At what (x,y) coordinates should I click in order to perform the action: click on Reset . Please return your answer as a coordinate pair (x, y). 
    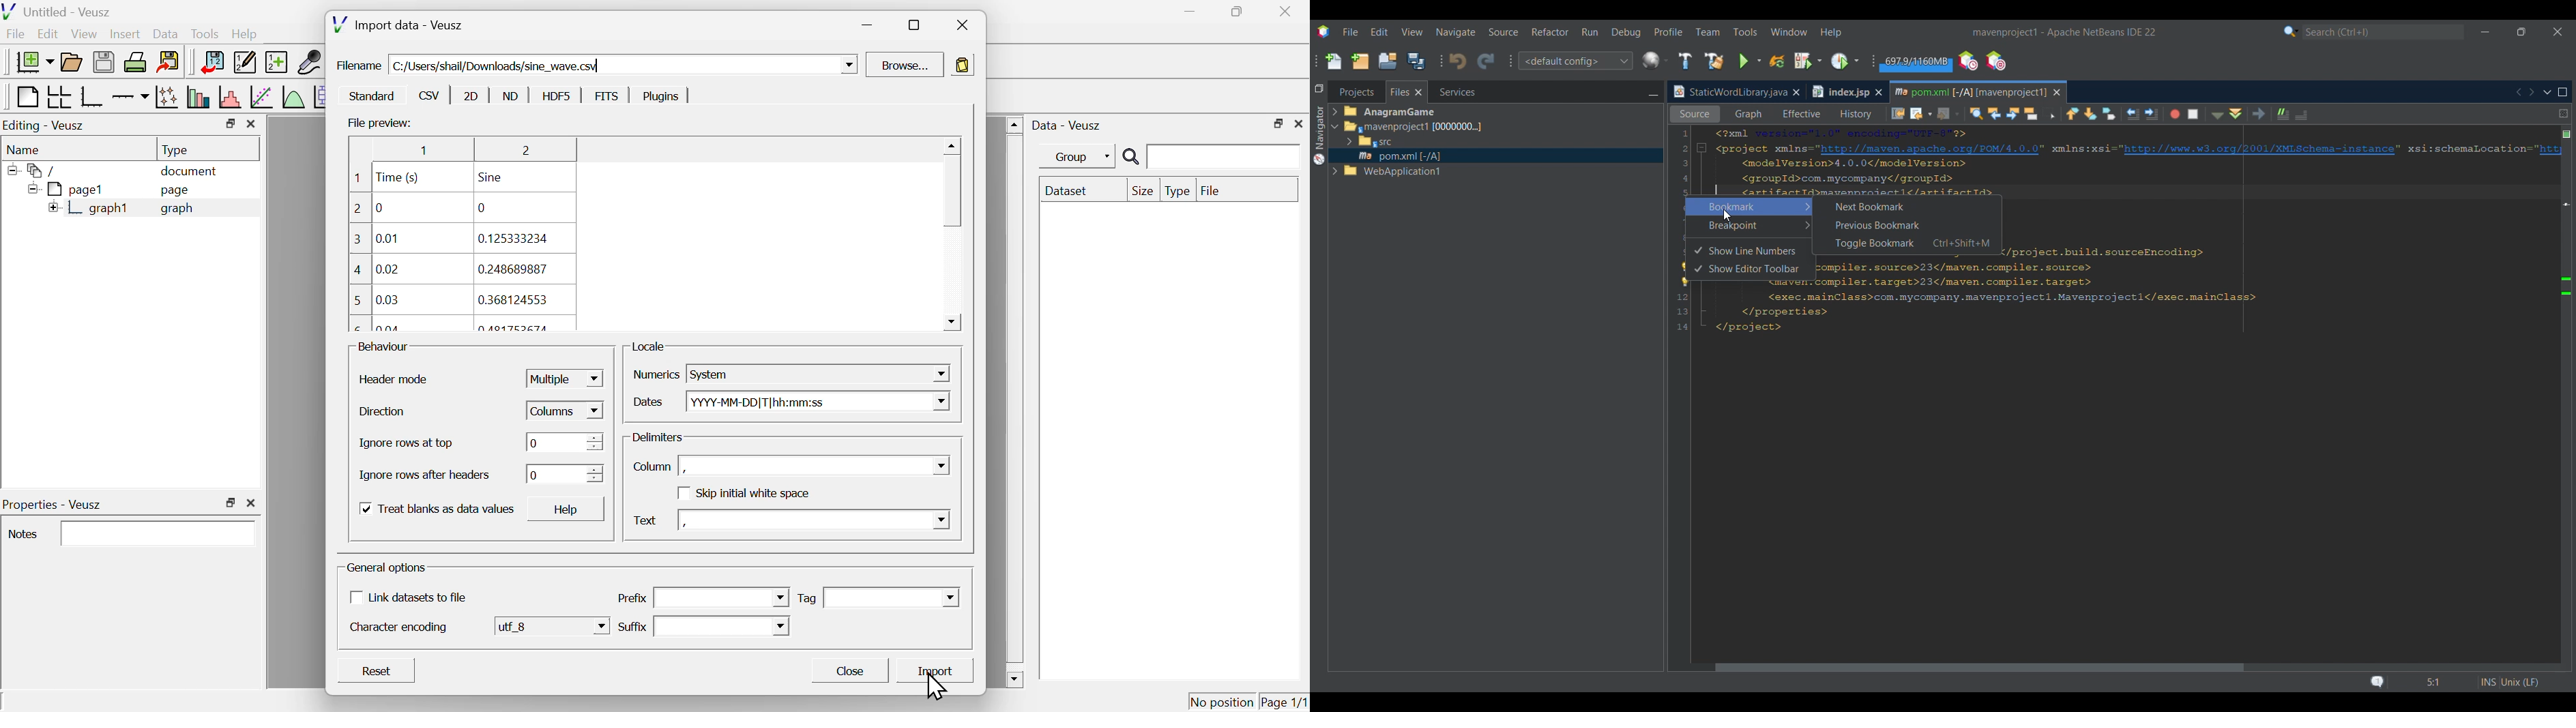
    Looking at the image, I should click on (379, 672).